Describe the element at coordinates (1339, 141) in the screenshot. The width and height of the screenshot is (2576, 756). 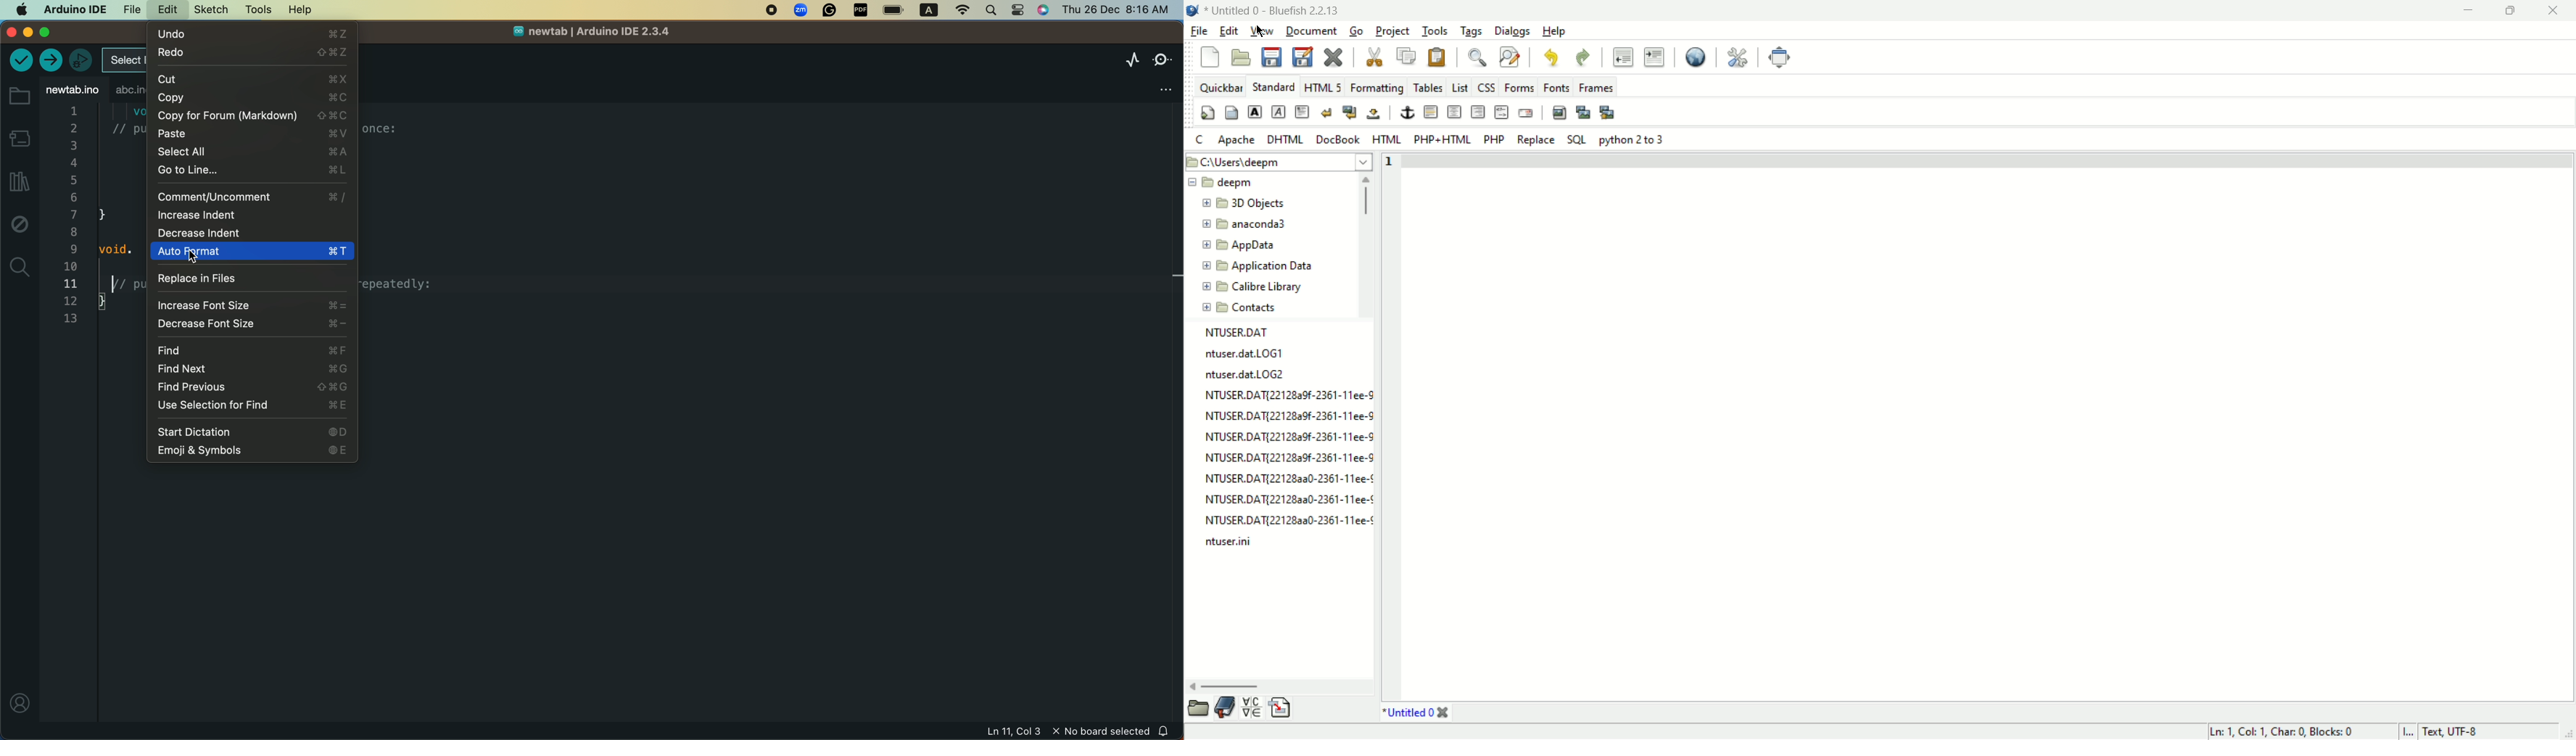
I see `DocBook` at that location.